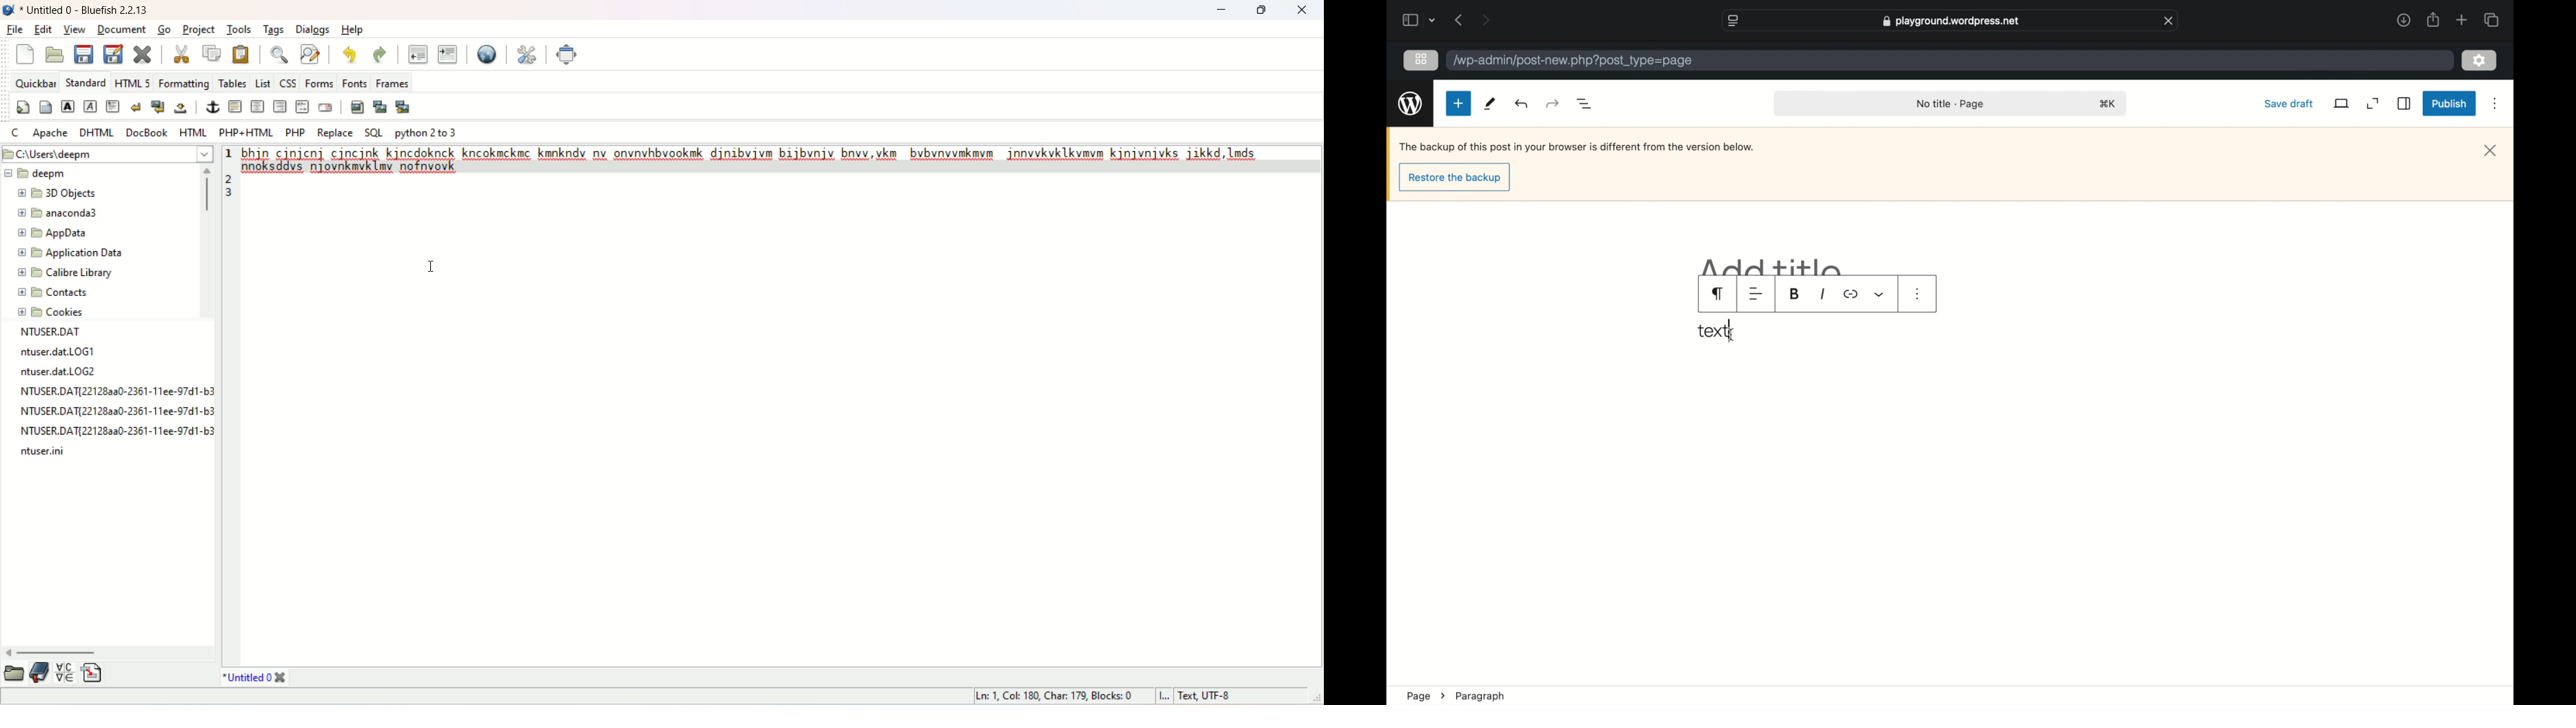  What do you see at coordinates (1458, 104) in the screenshot?
I see `new` at bounding box center [1458, 104].